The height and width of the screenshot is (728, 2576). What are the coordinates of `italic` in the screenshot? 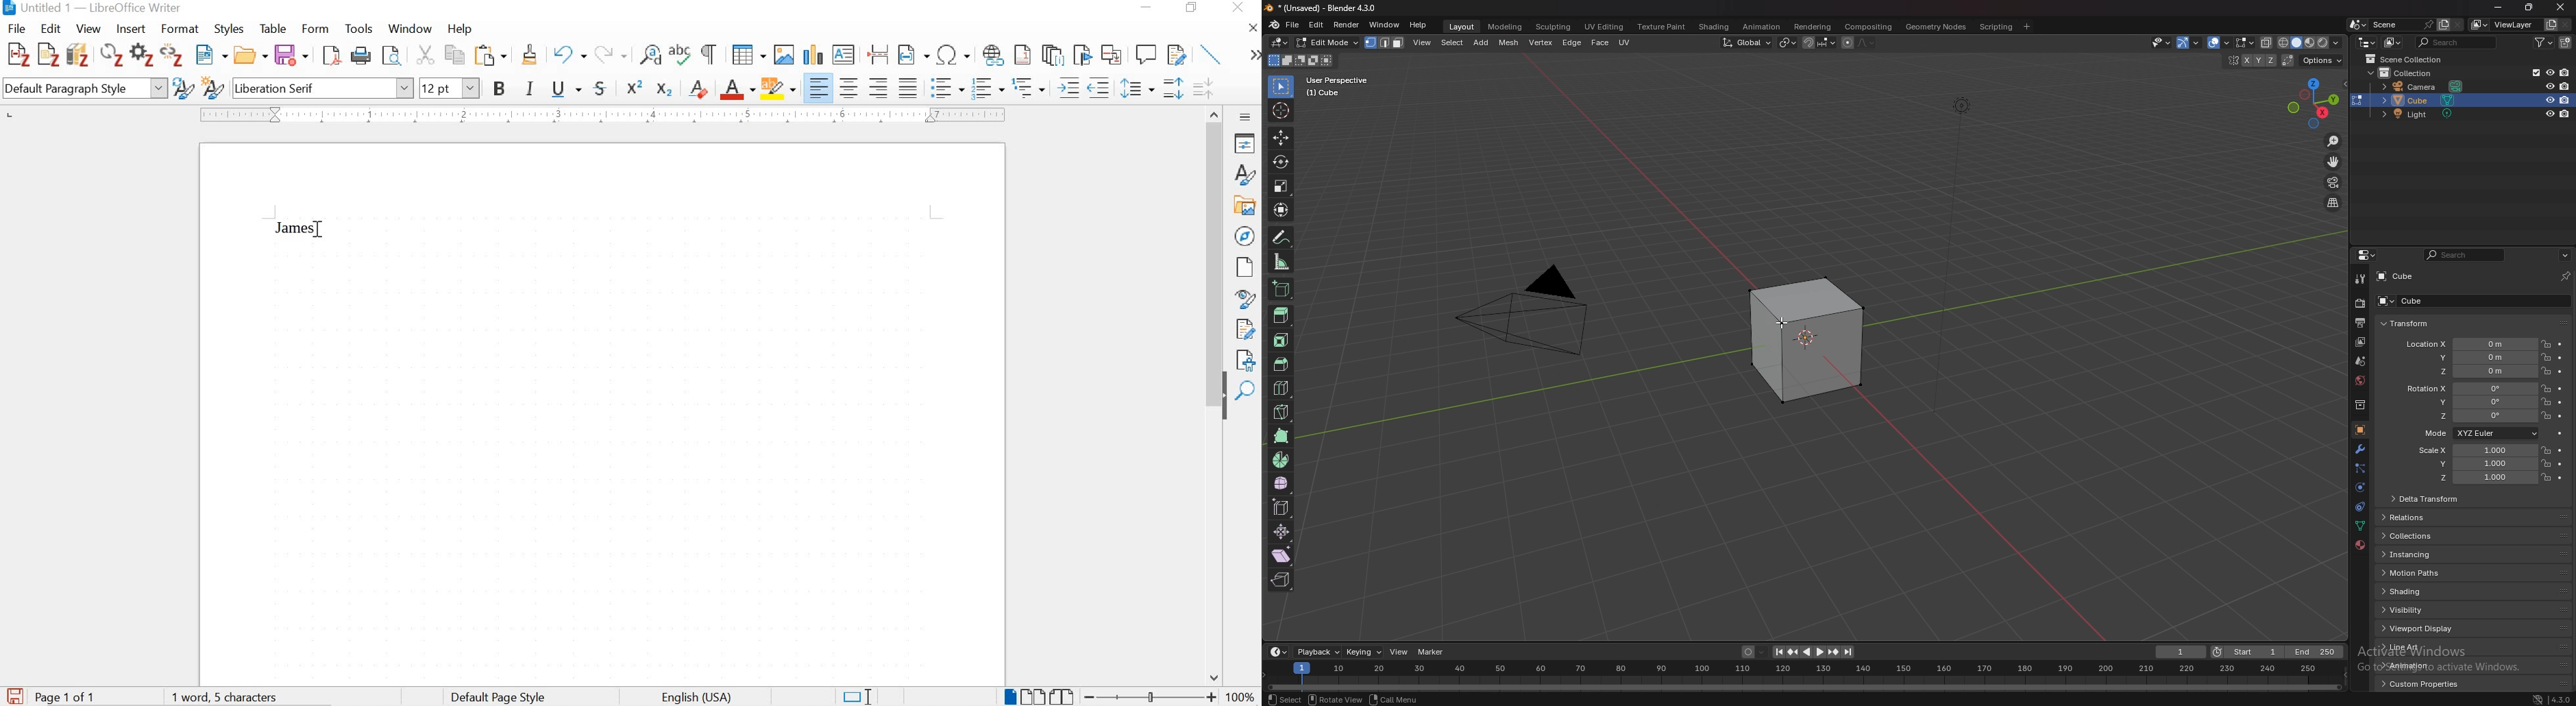 It's located at (531, 90).